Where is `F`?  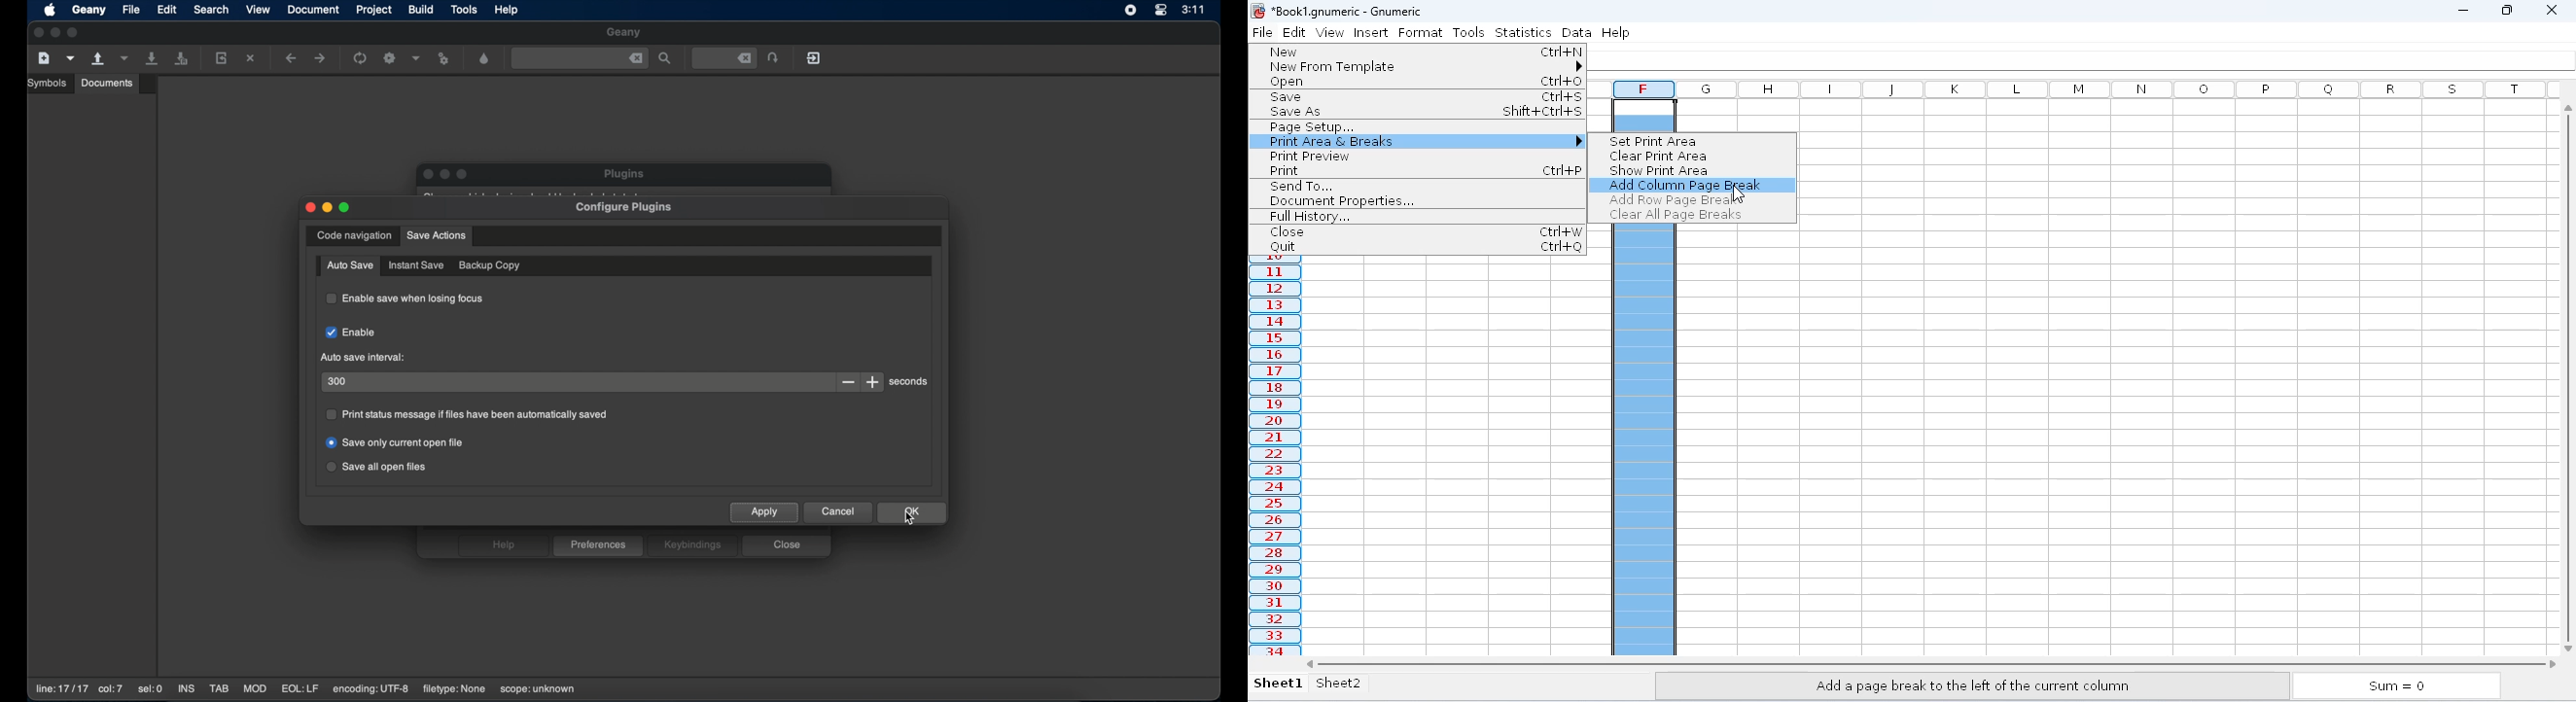
F is located at coordinates (1643, 88).